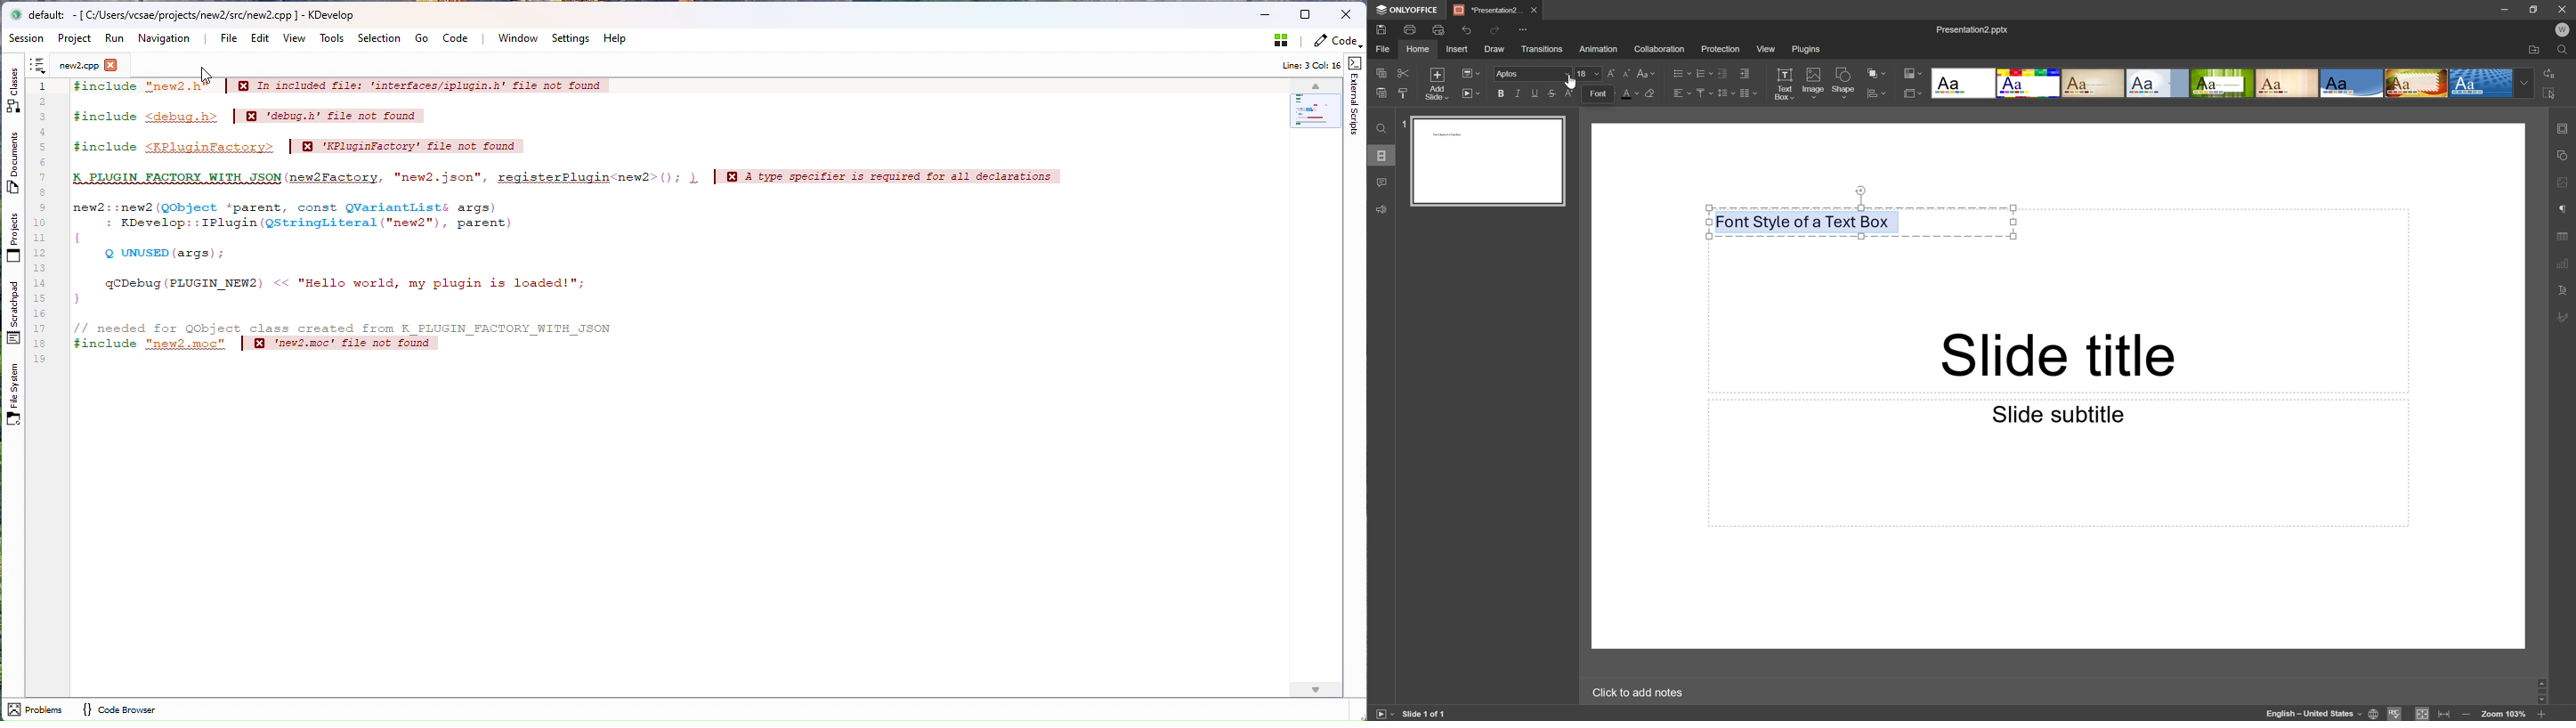 The image size is (2576, 728). What do you see at coordinates (1784, 83) in the screenshot?
I see `Text Box` at bounding box center [1784, 83].